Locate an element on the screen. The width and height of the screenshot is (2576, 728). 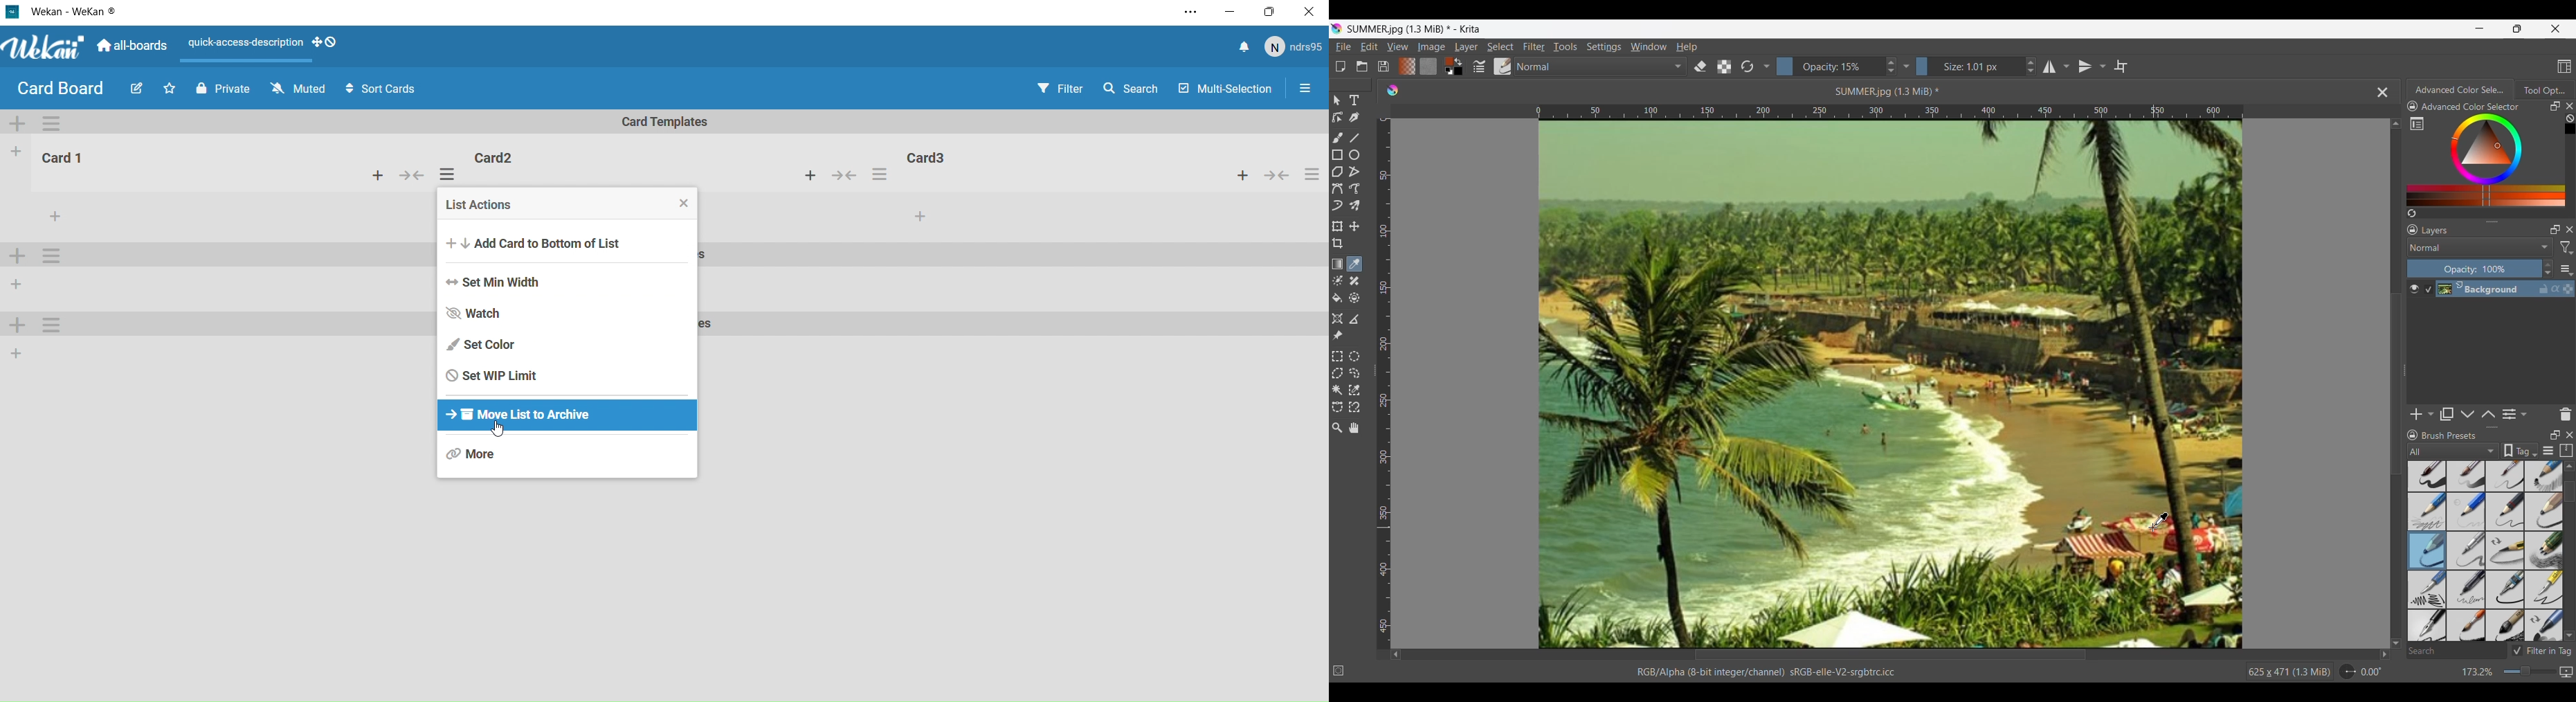
Layer property settings is located at coordinates (2523, 413).